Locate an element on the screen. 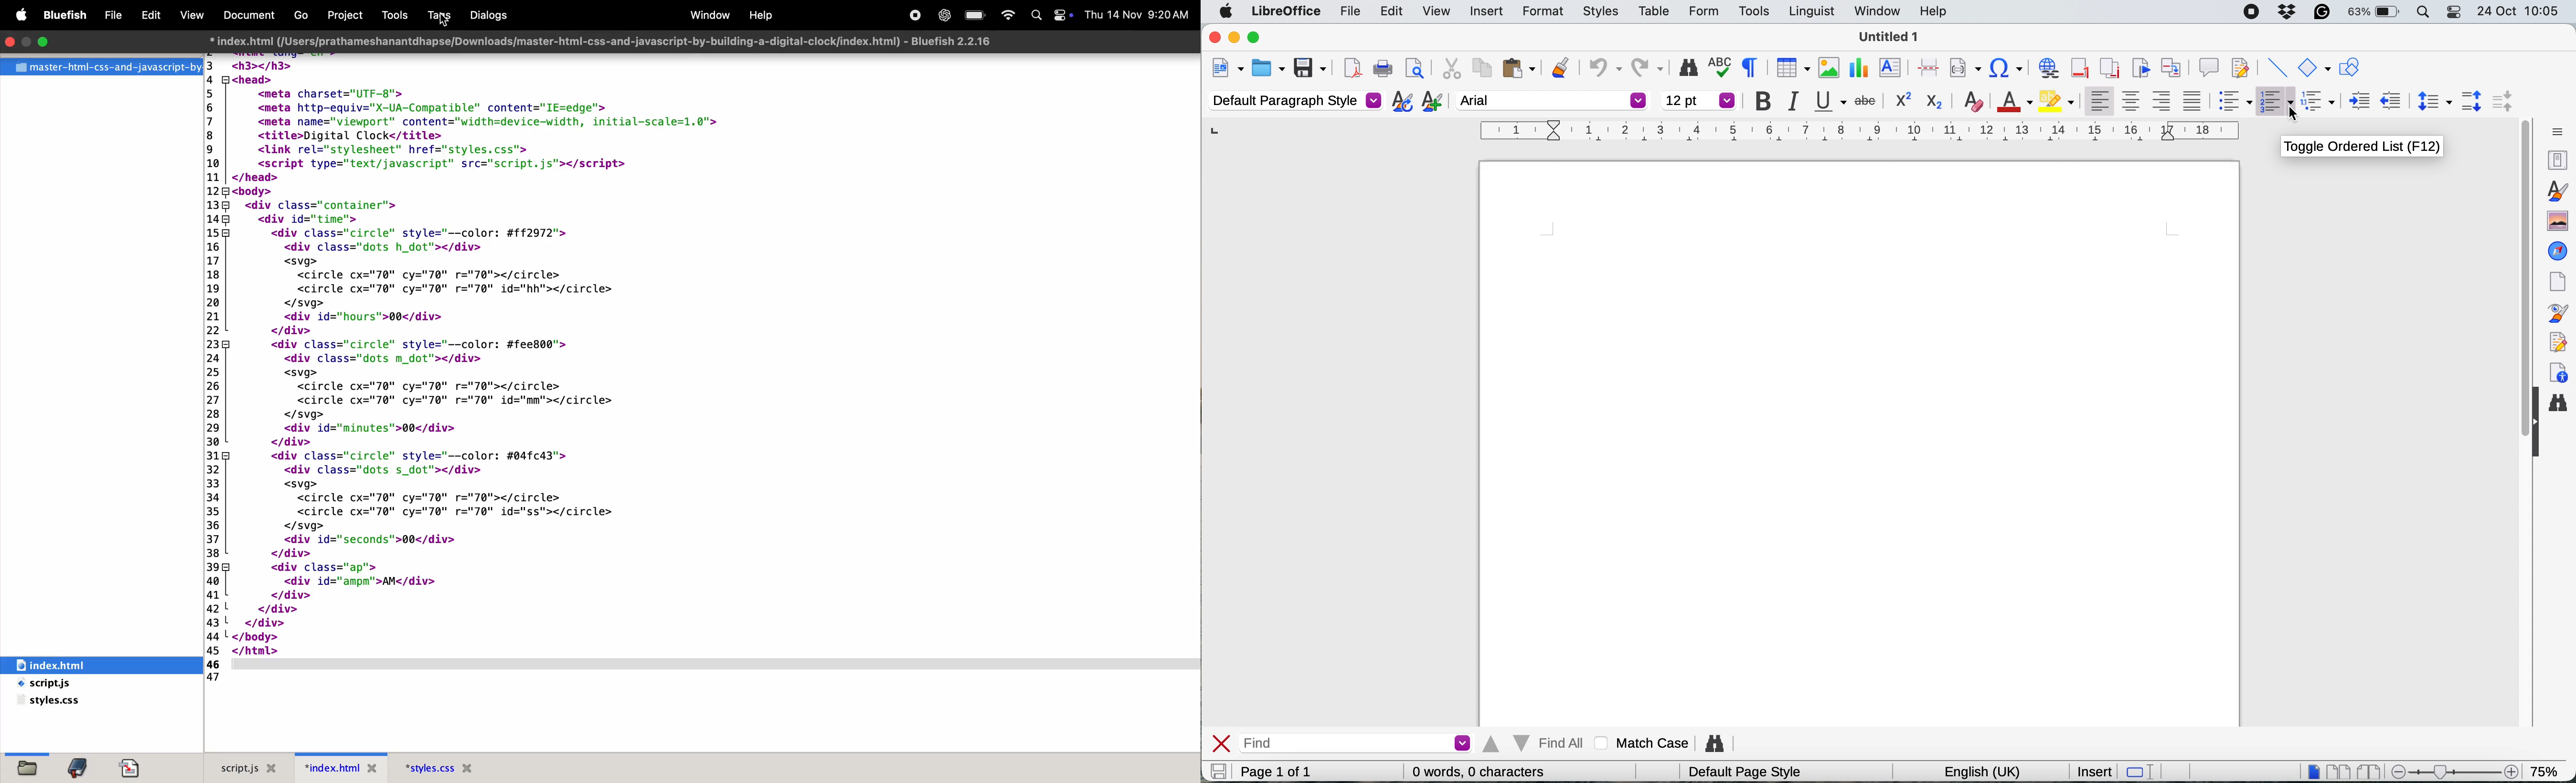 This screenshot has width=2576, height=784. zoom scale is located at coordinates (2458, 768).